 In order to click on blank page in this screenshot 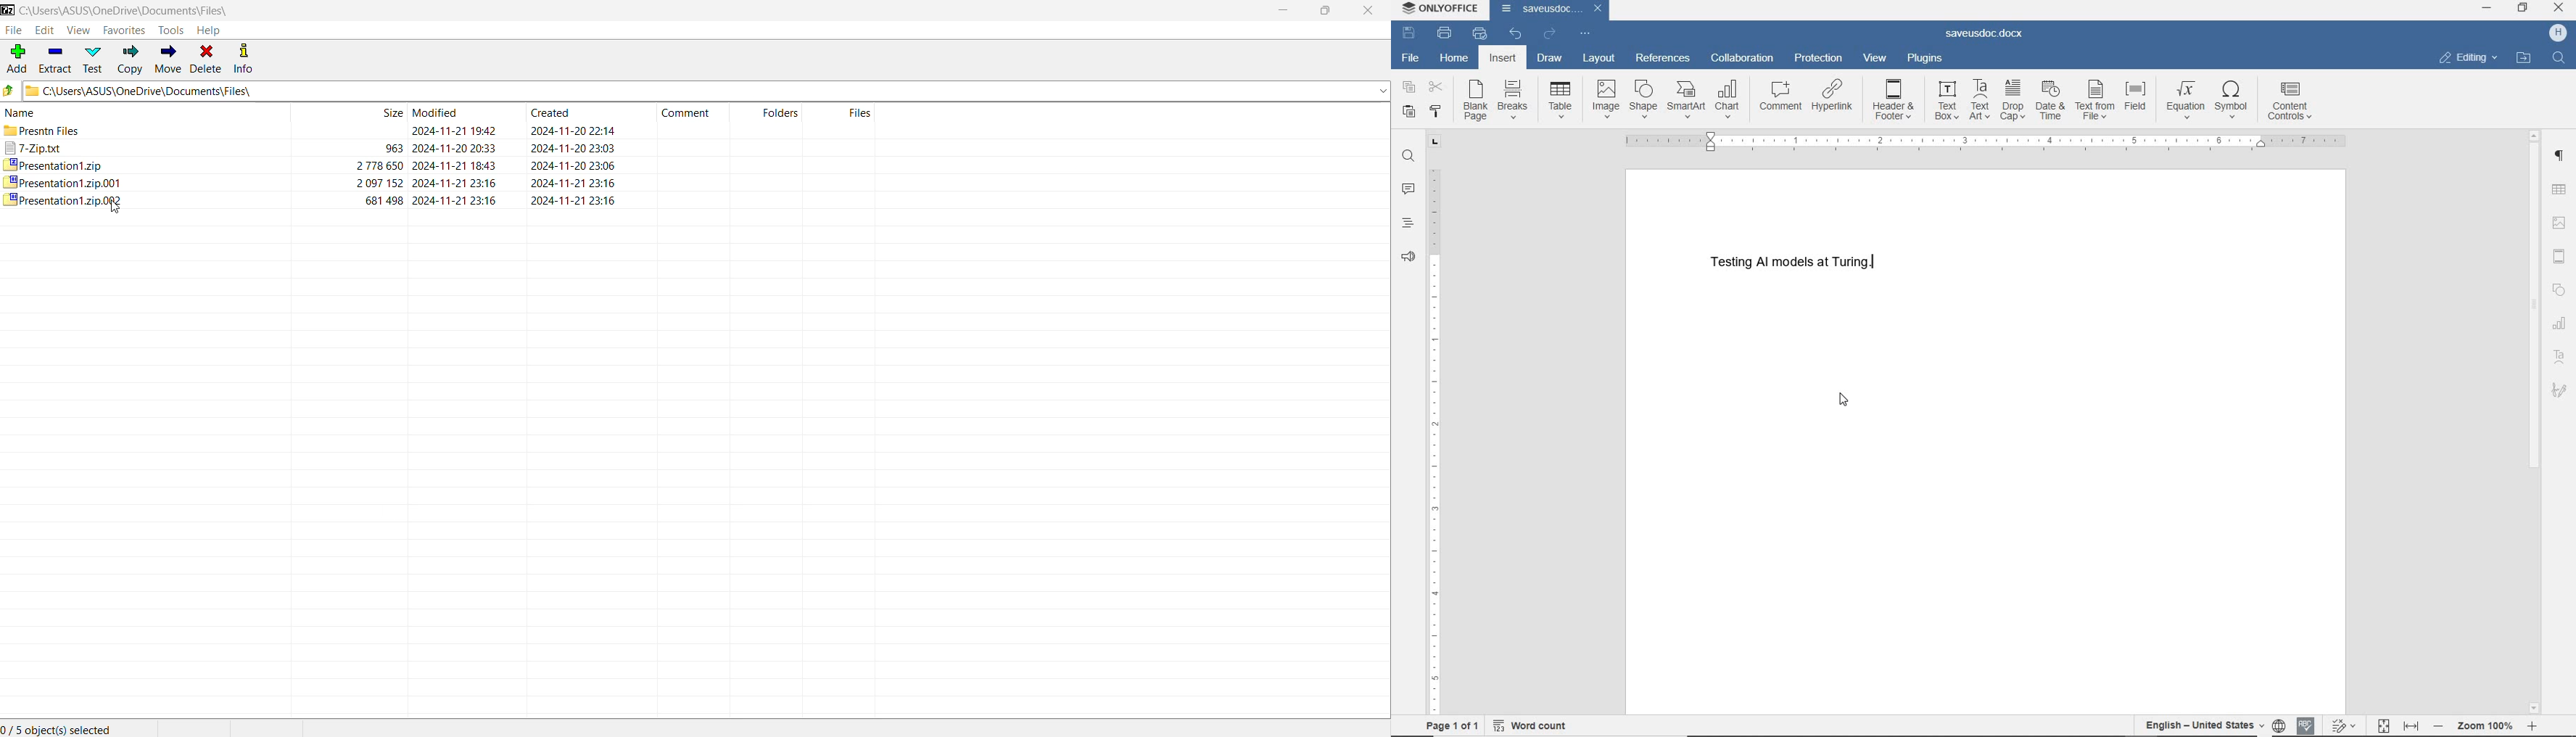, I will do `click(1476, 100)`.